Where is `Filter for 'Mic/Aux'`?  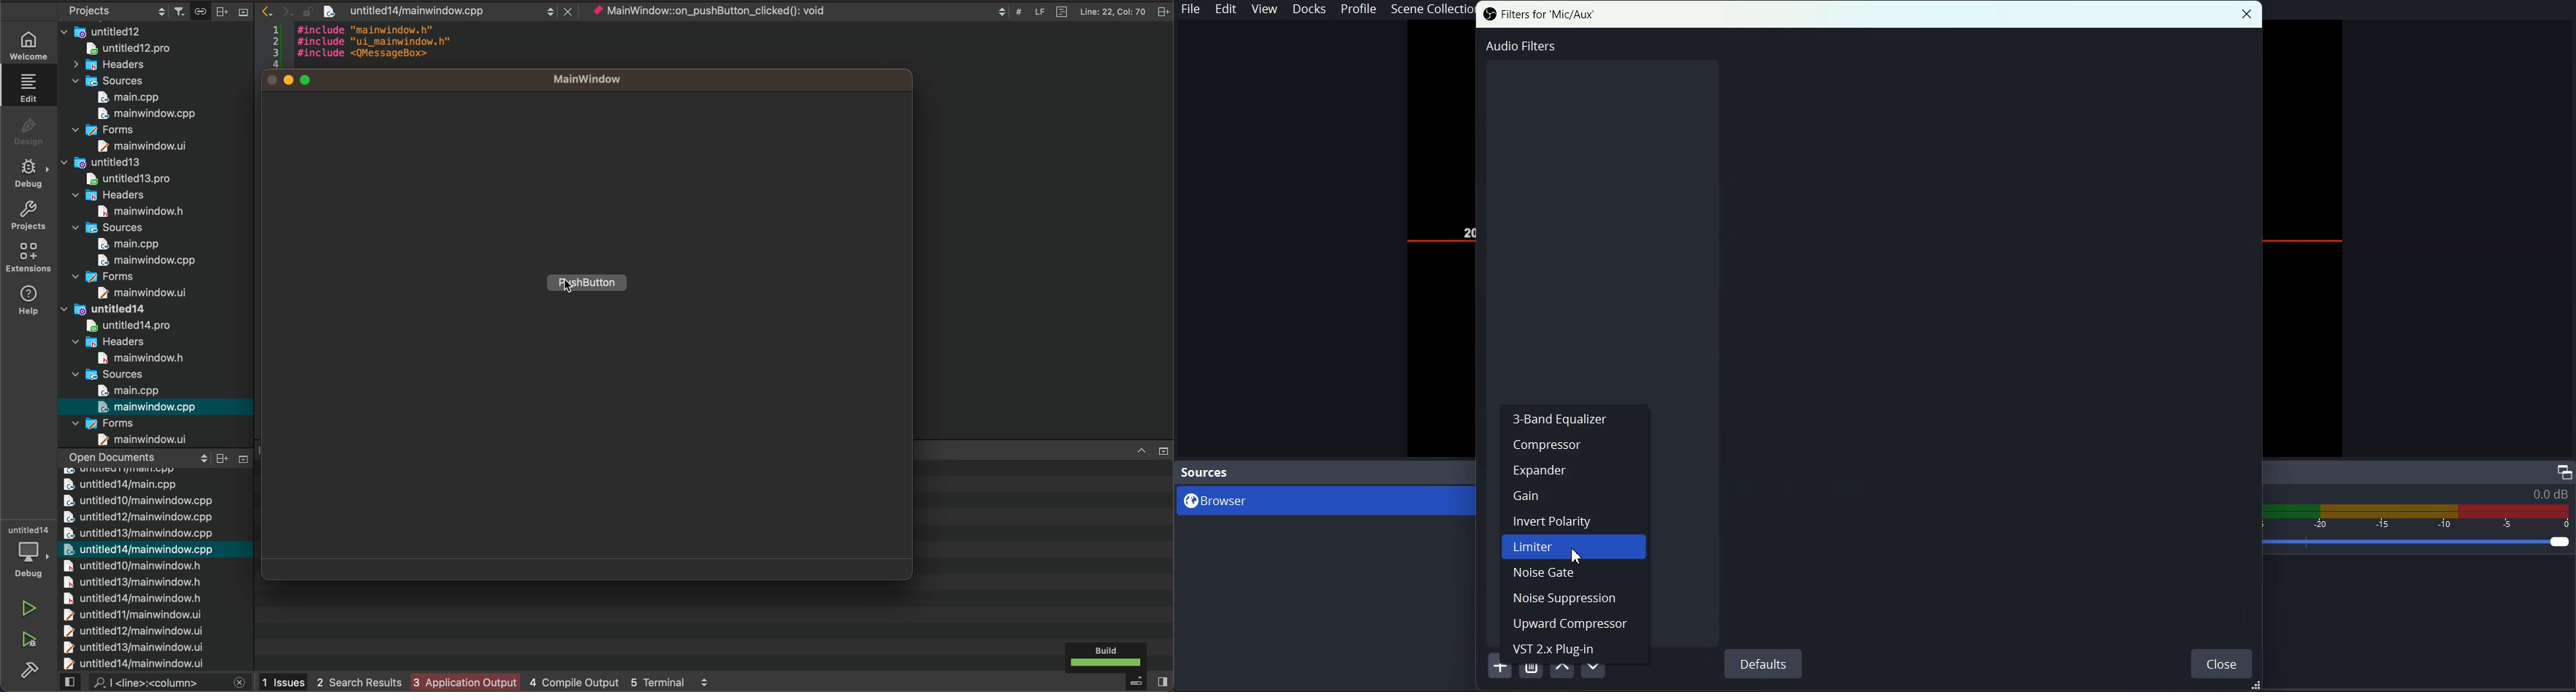
Filter for 'Mic/Aux' is located at coordinates (1539, 15).